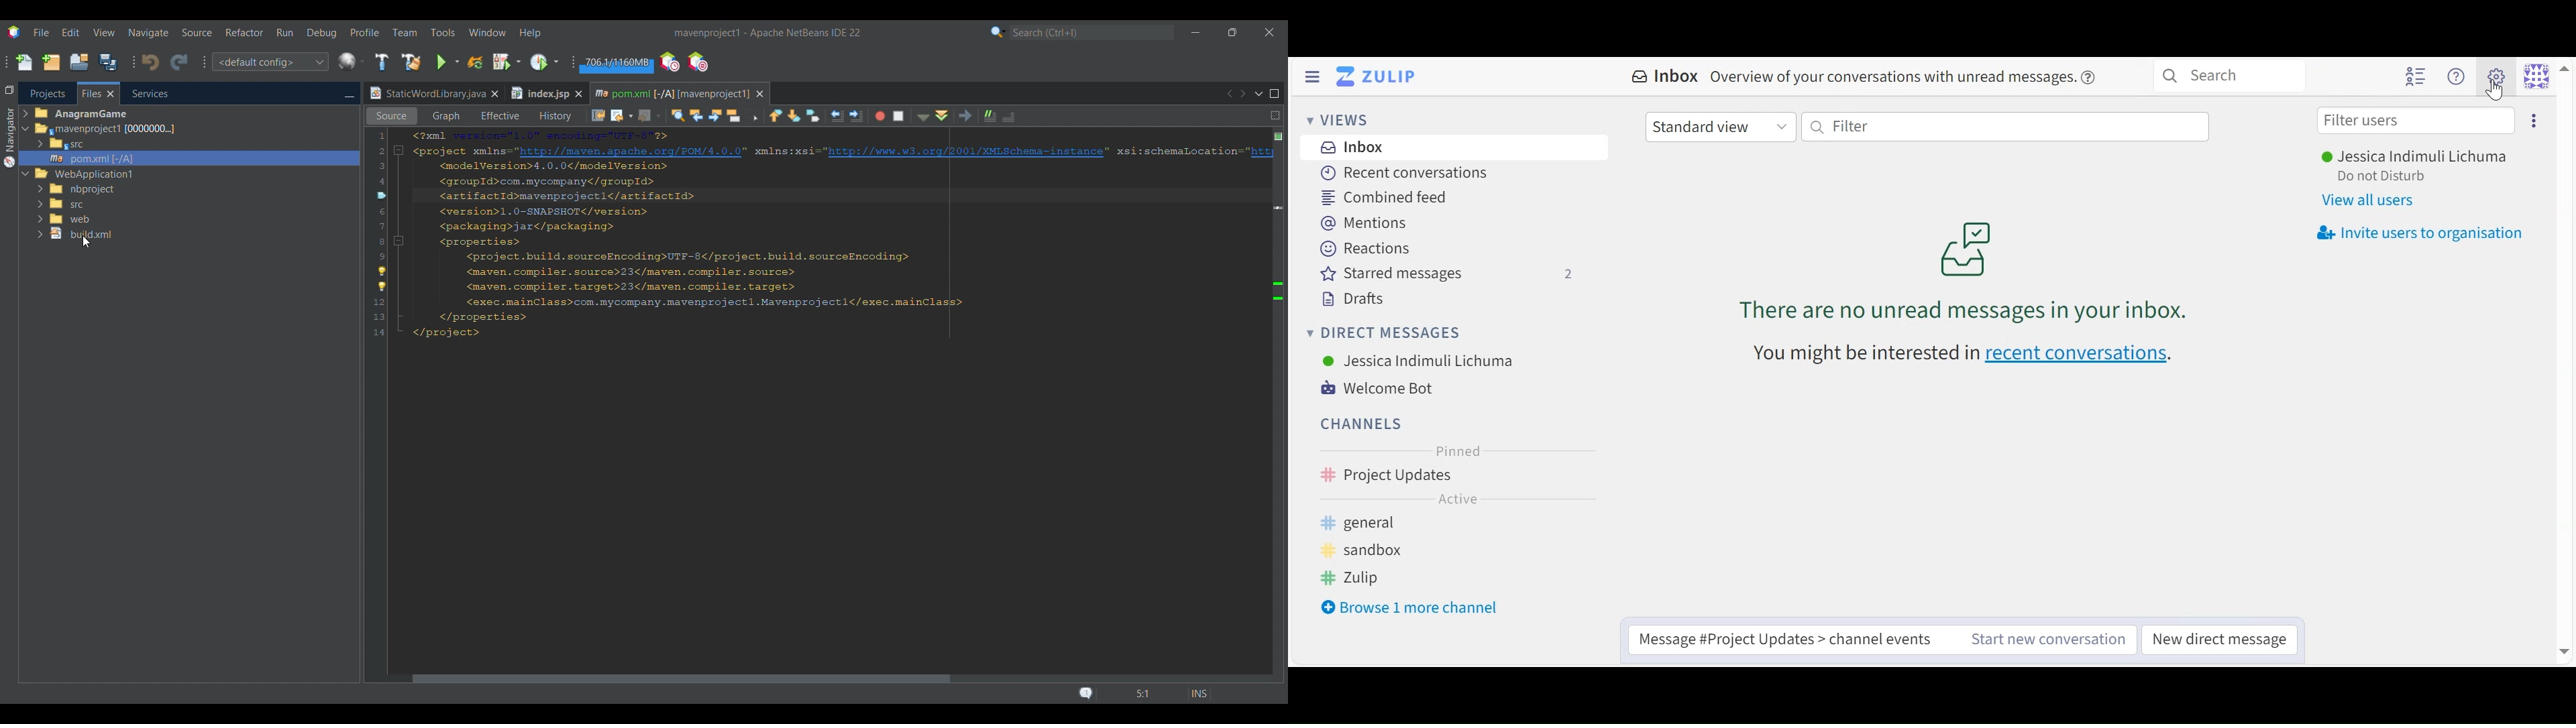 The image size is (2576, 728). What do you see at coordinates (1365, 249) in the screenshot?
I see `Reactions` at bounding box center [1365, 249].